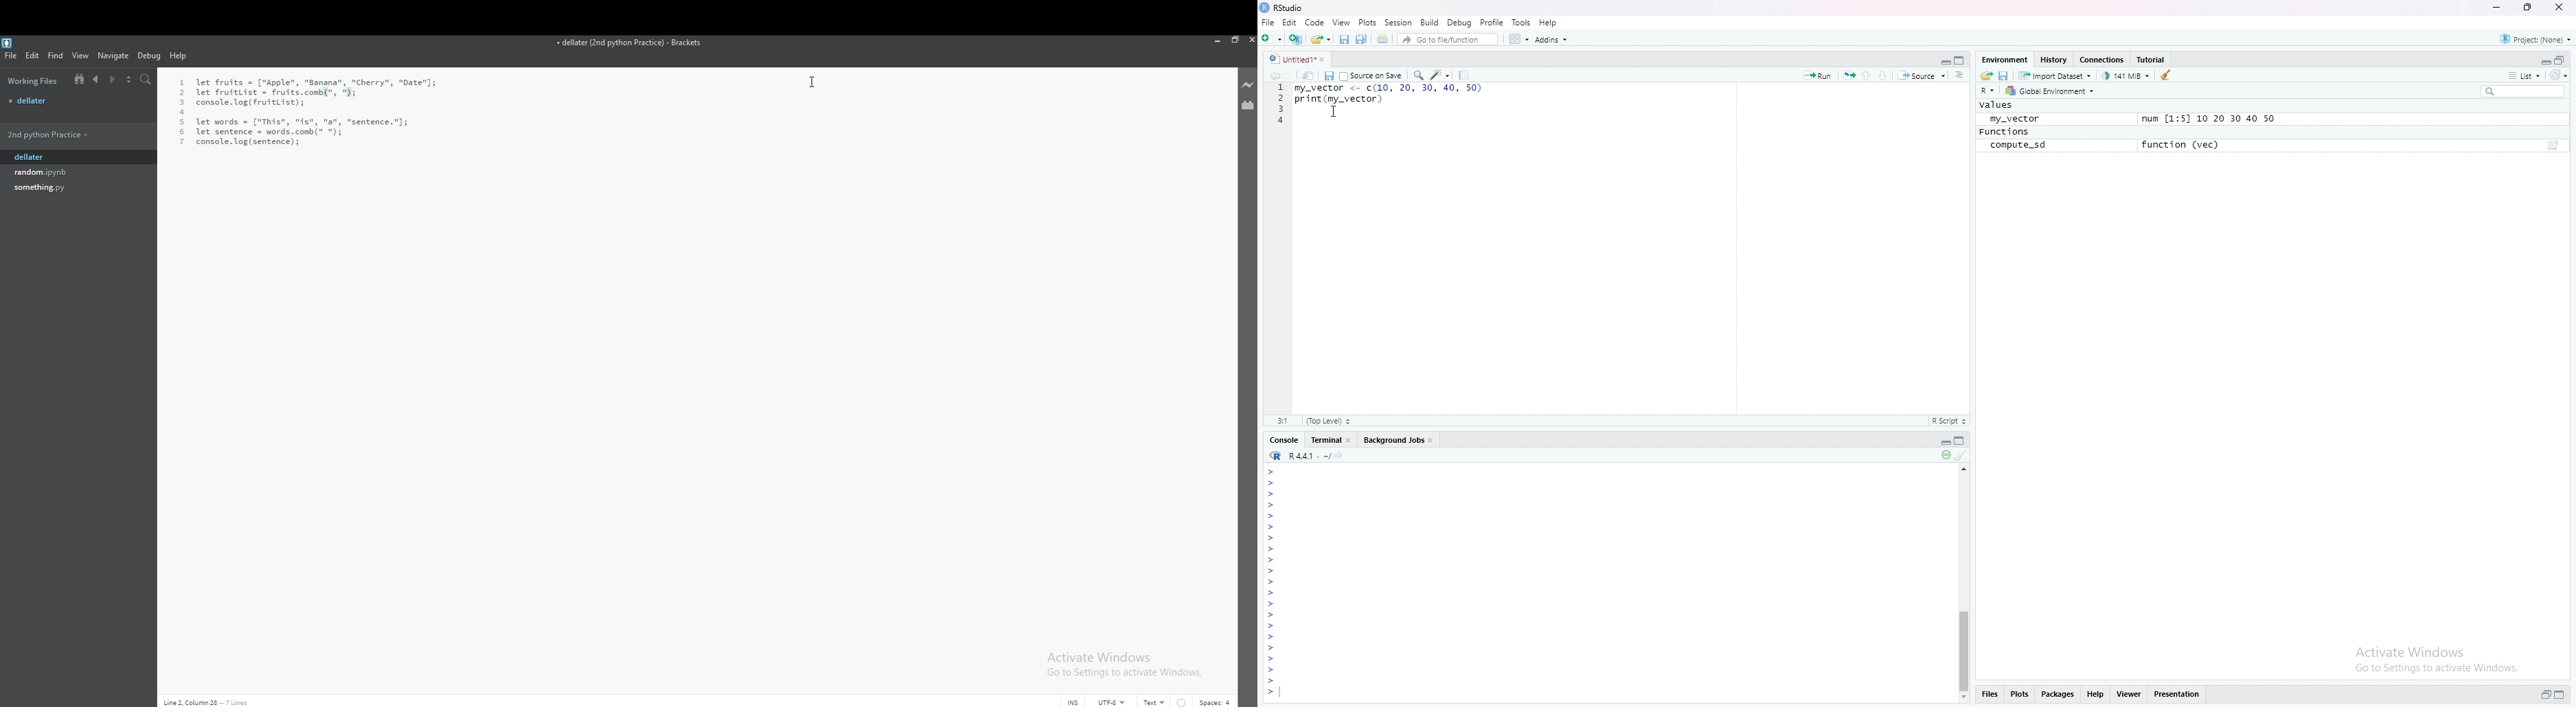 This screenshot has width=2576, height=728. Describe the element at coordinates (33, 81) in the screenshot. I see `working files` at that location.